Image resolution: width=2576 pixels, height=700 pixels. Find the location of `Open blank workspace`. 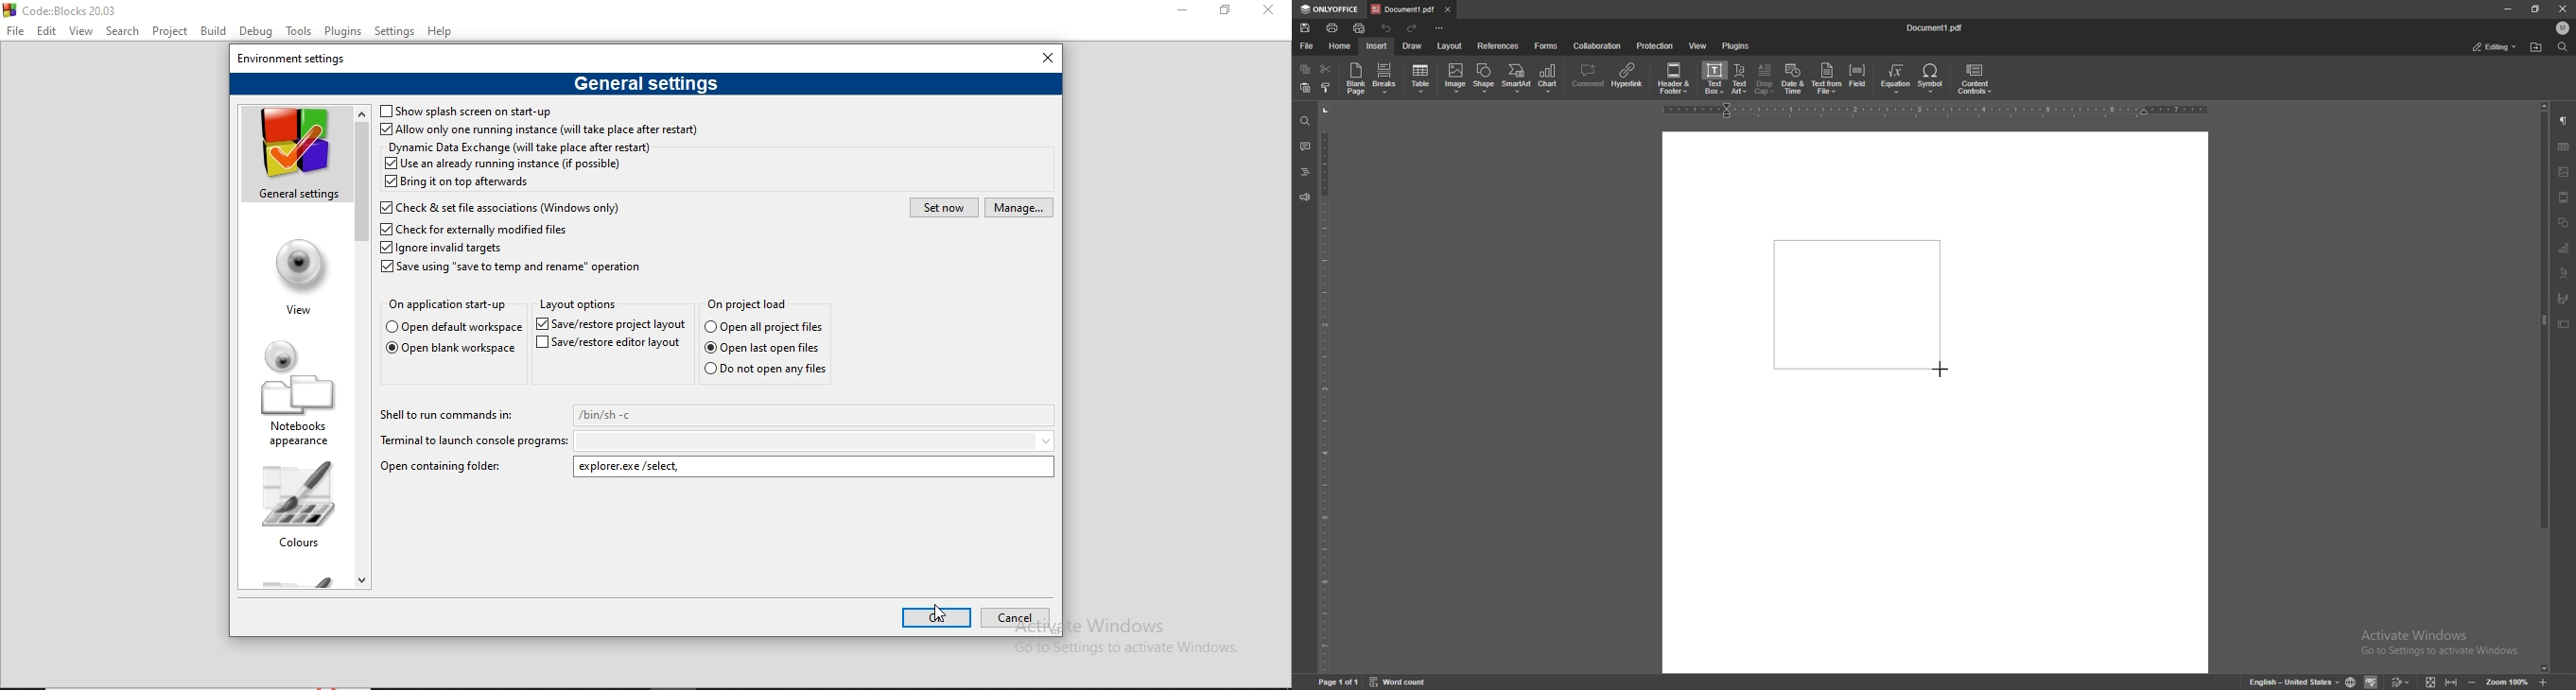

Open blank workspace is located at coordinates (450, 350).